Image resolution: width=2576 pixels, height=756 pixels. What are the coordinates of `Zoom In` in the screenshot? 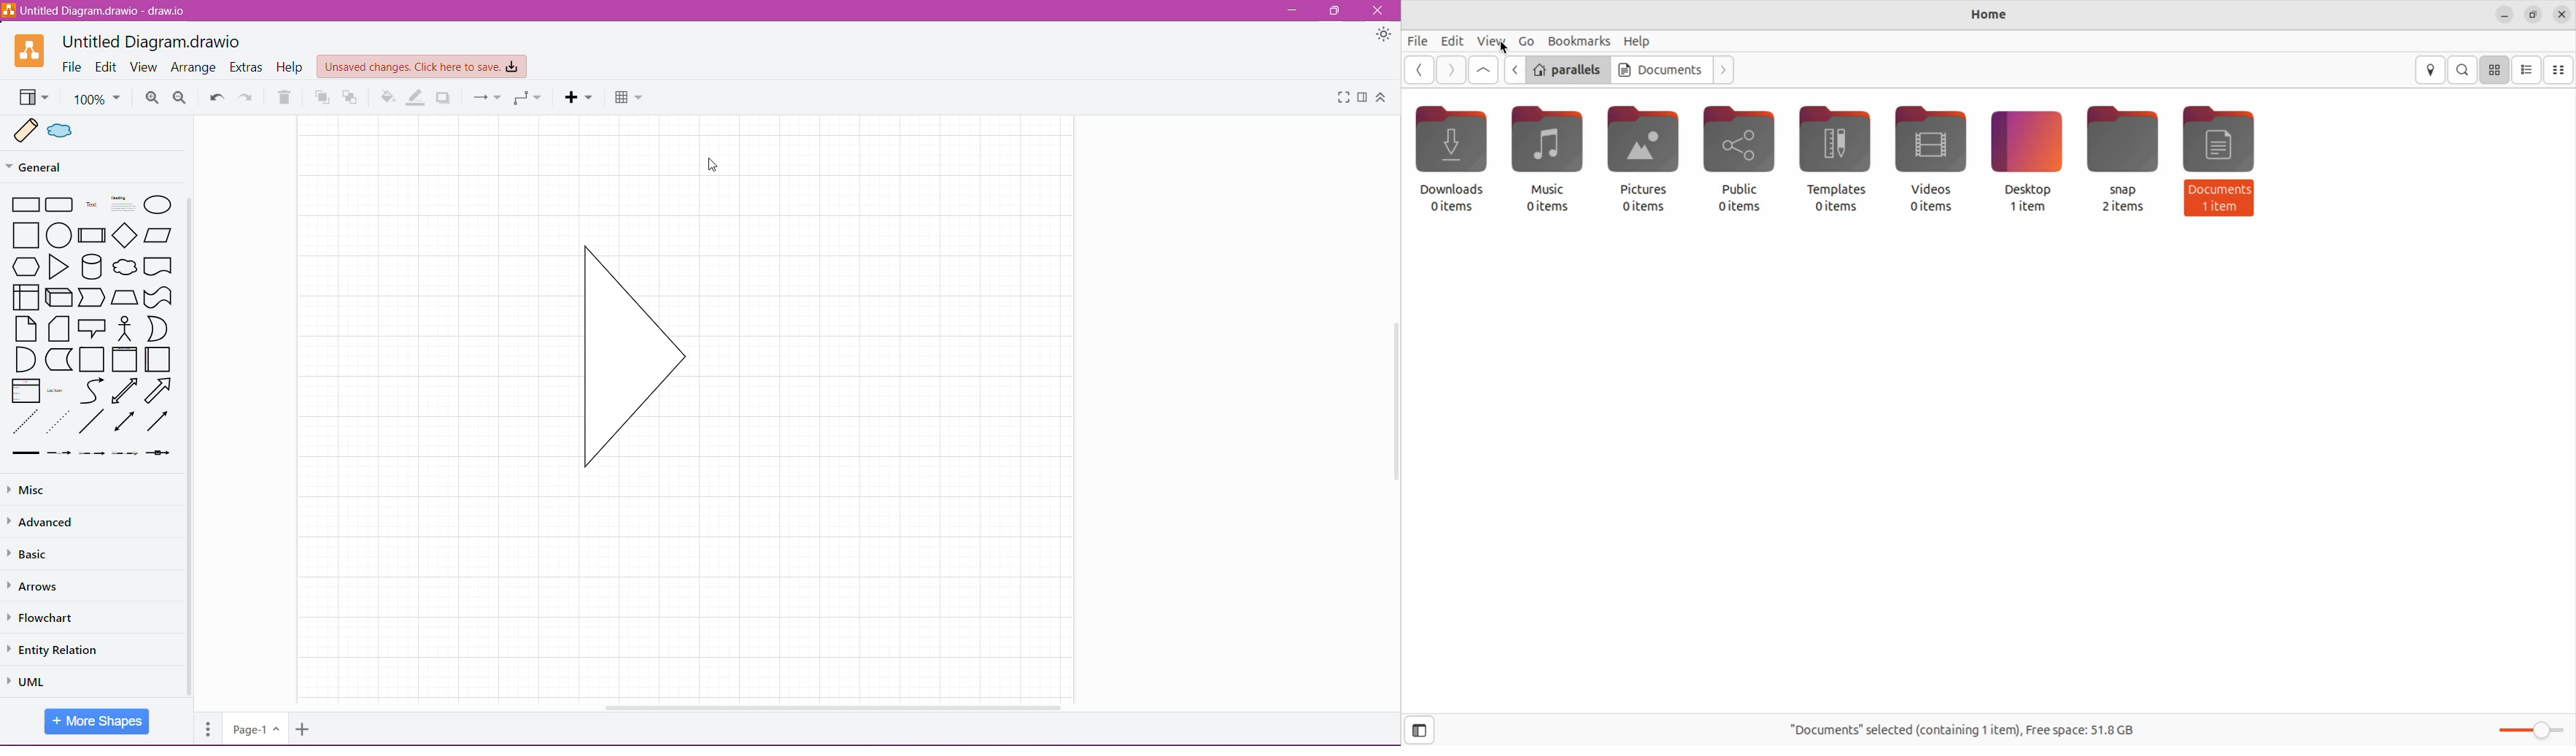 It's located at (152, 98).